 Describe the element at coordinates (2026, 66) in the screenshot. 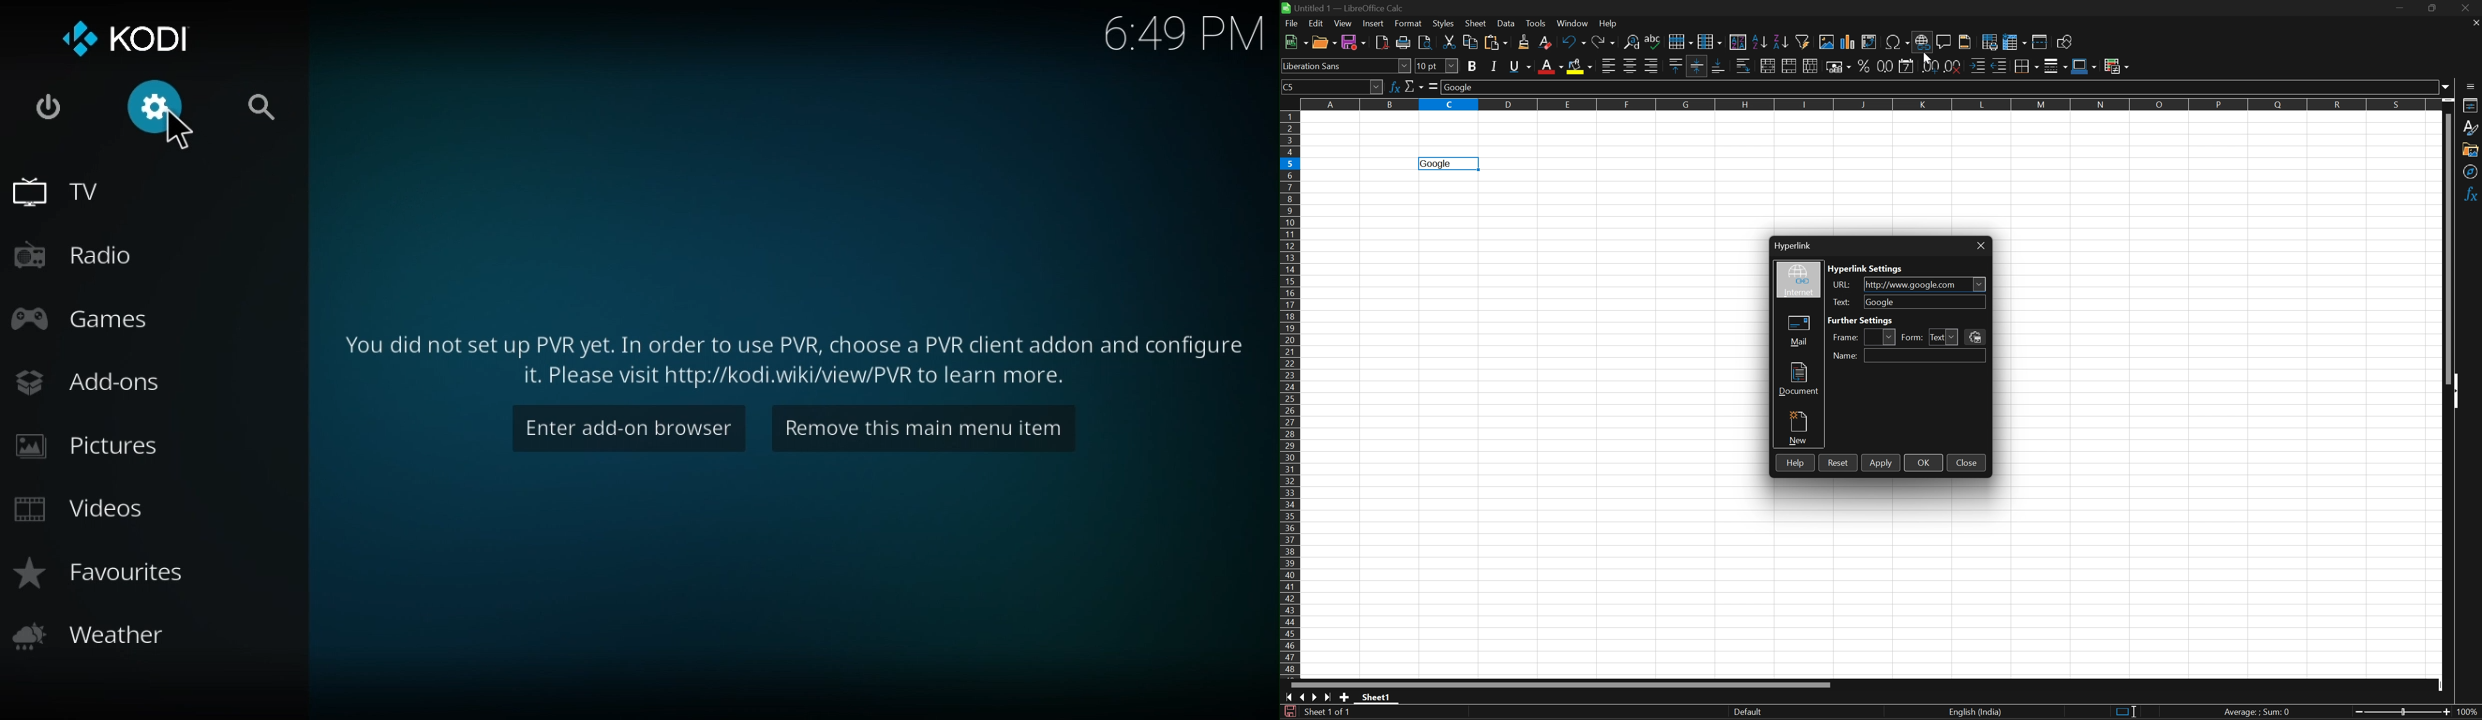

I see `Borders` at that location.